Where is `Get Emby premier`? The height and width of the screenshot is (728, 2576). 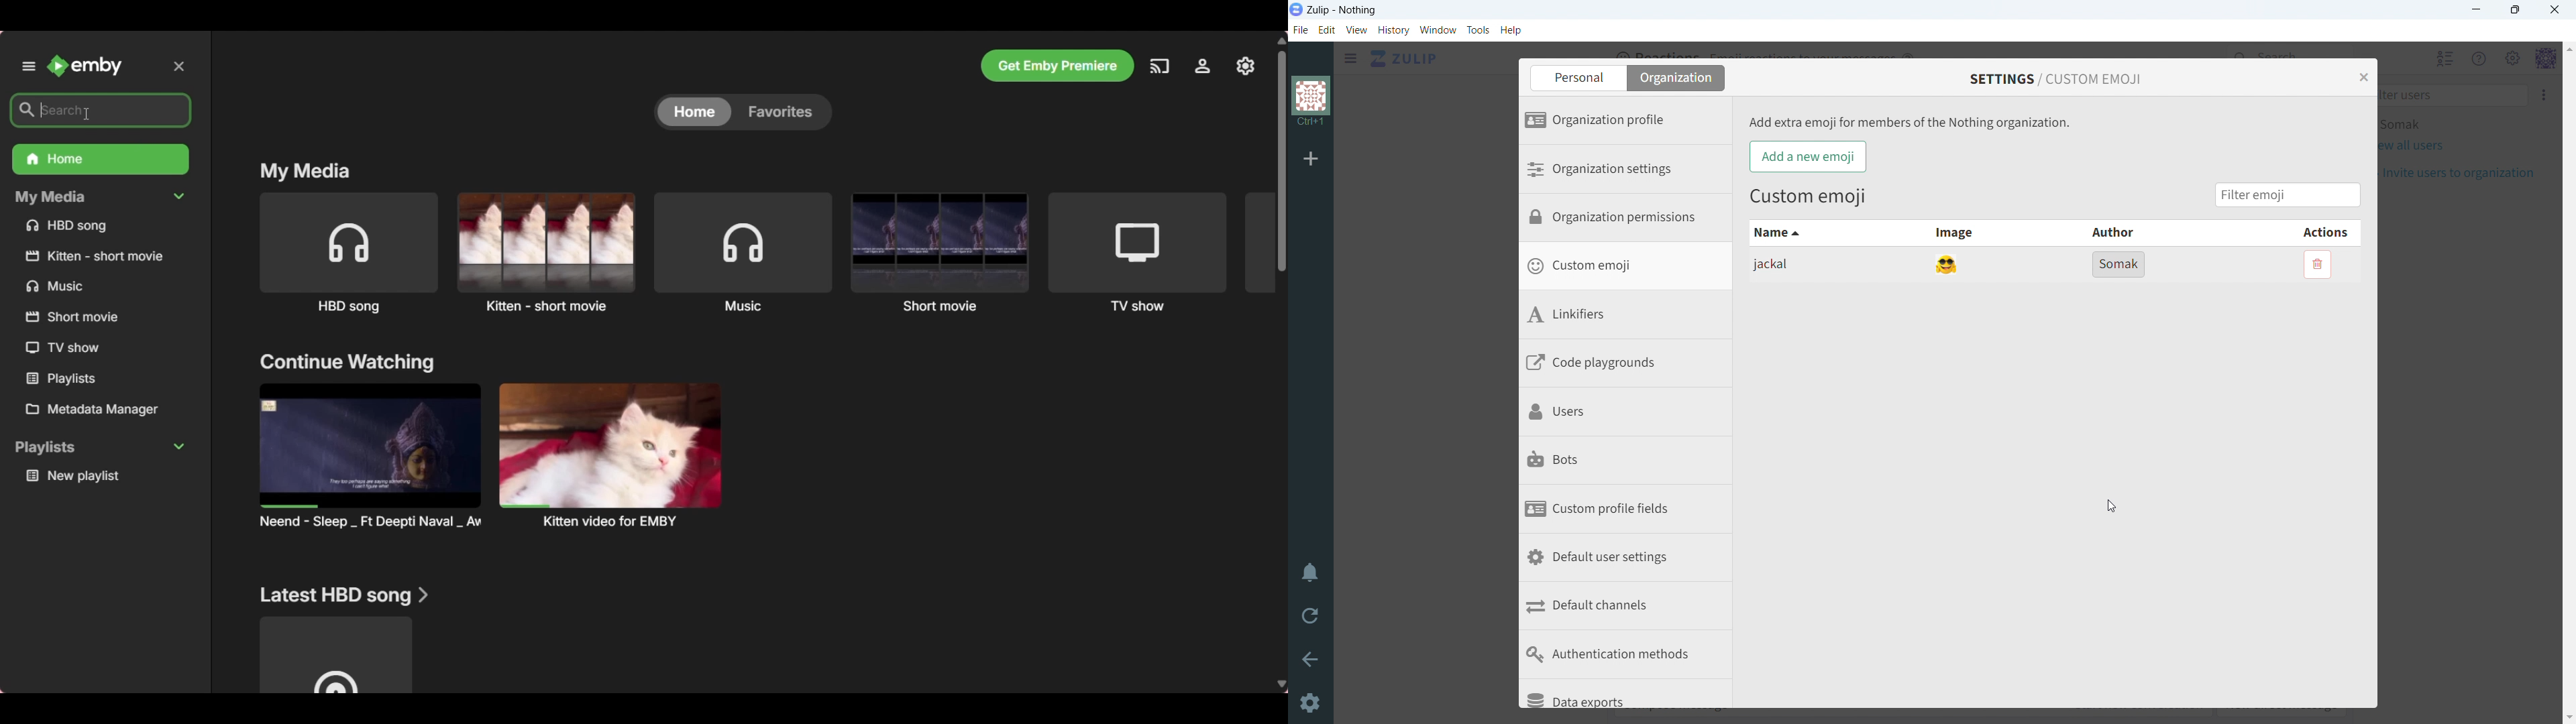
Get Emby premier is located at coordinates (1059, 66).